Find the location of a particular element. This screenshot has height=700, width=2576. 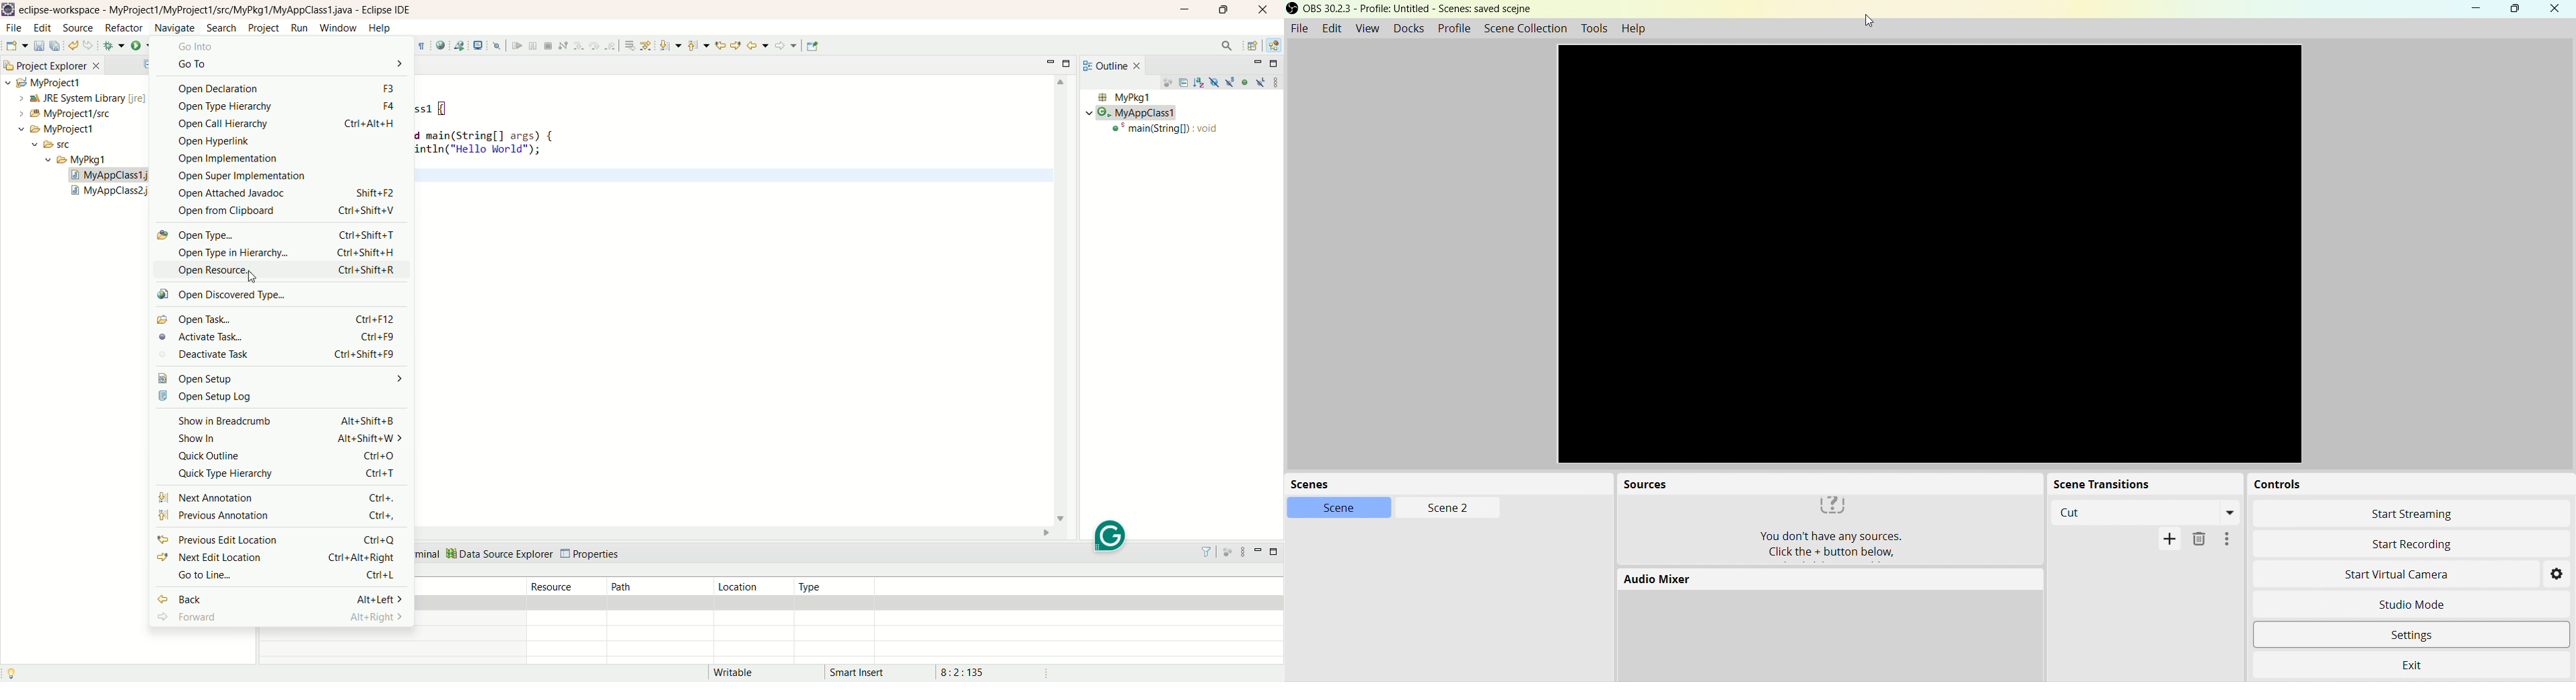

Studio Mode is located at coordinates (2427, 605).